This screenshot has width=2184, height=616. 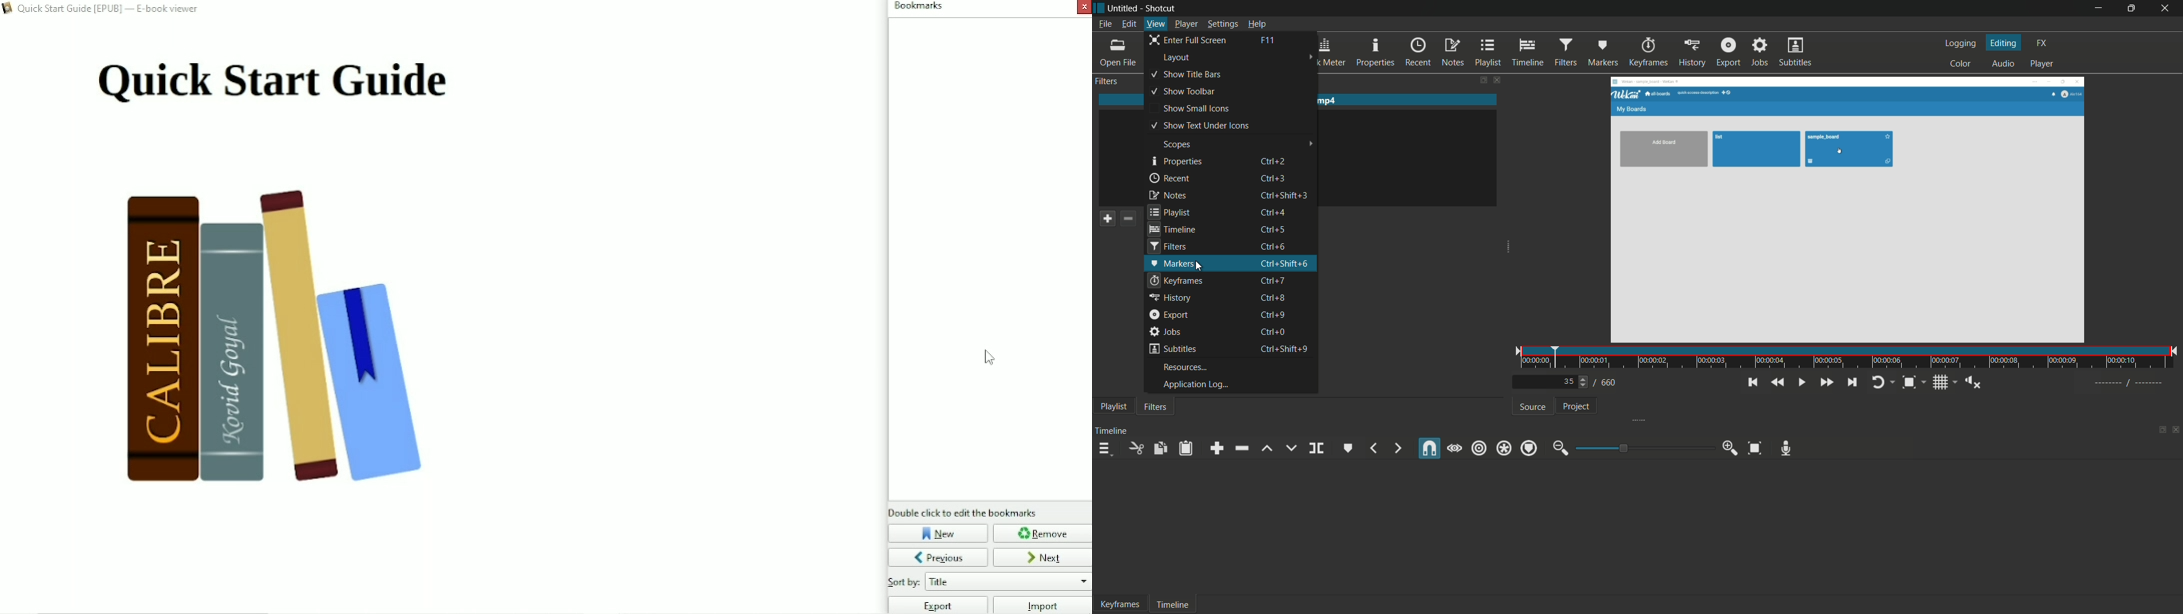 I want to click on Double click to edit bookmarks., so click(x=965, y=513).